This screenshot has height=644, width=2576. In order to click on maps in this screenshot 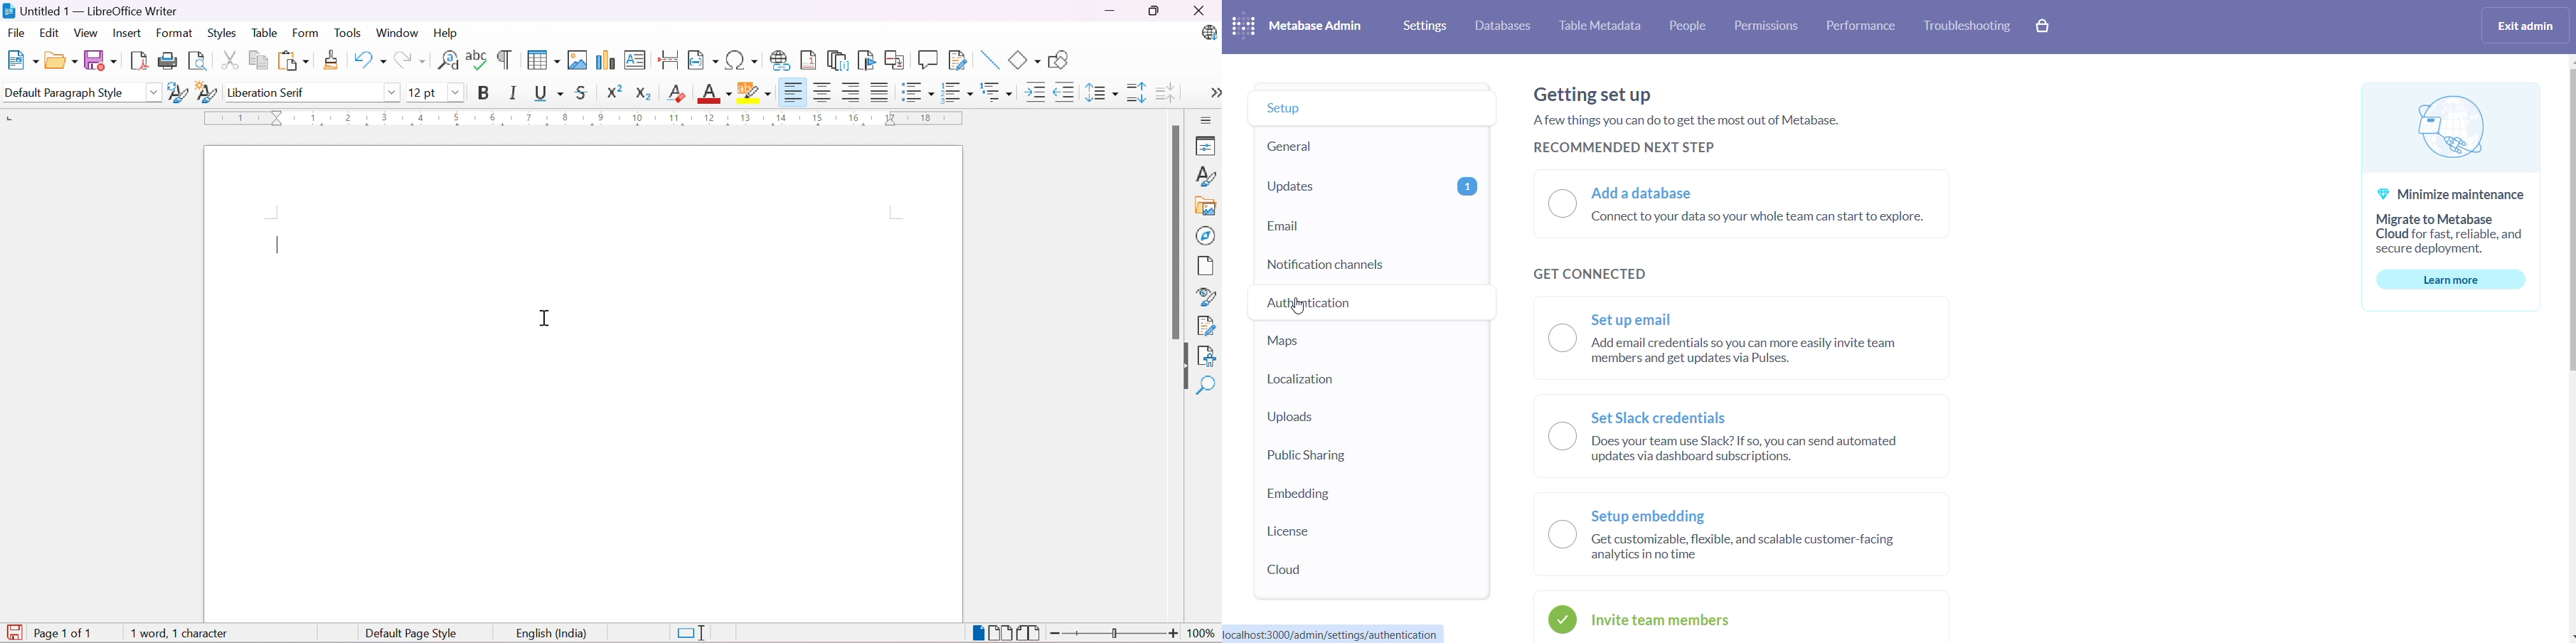, I will do `click(1336, 345)`.